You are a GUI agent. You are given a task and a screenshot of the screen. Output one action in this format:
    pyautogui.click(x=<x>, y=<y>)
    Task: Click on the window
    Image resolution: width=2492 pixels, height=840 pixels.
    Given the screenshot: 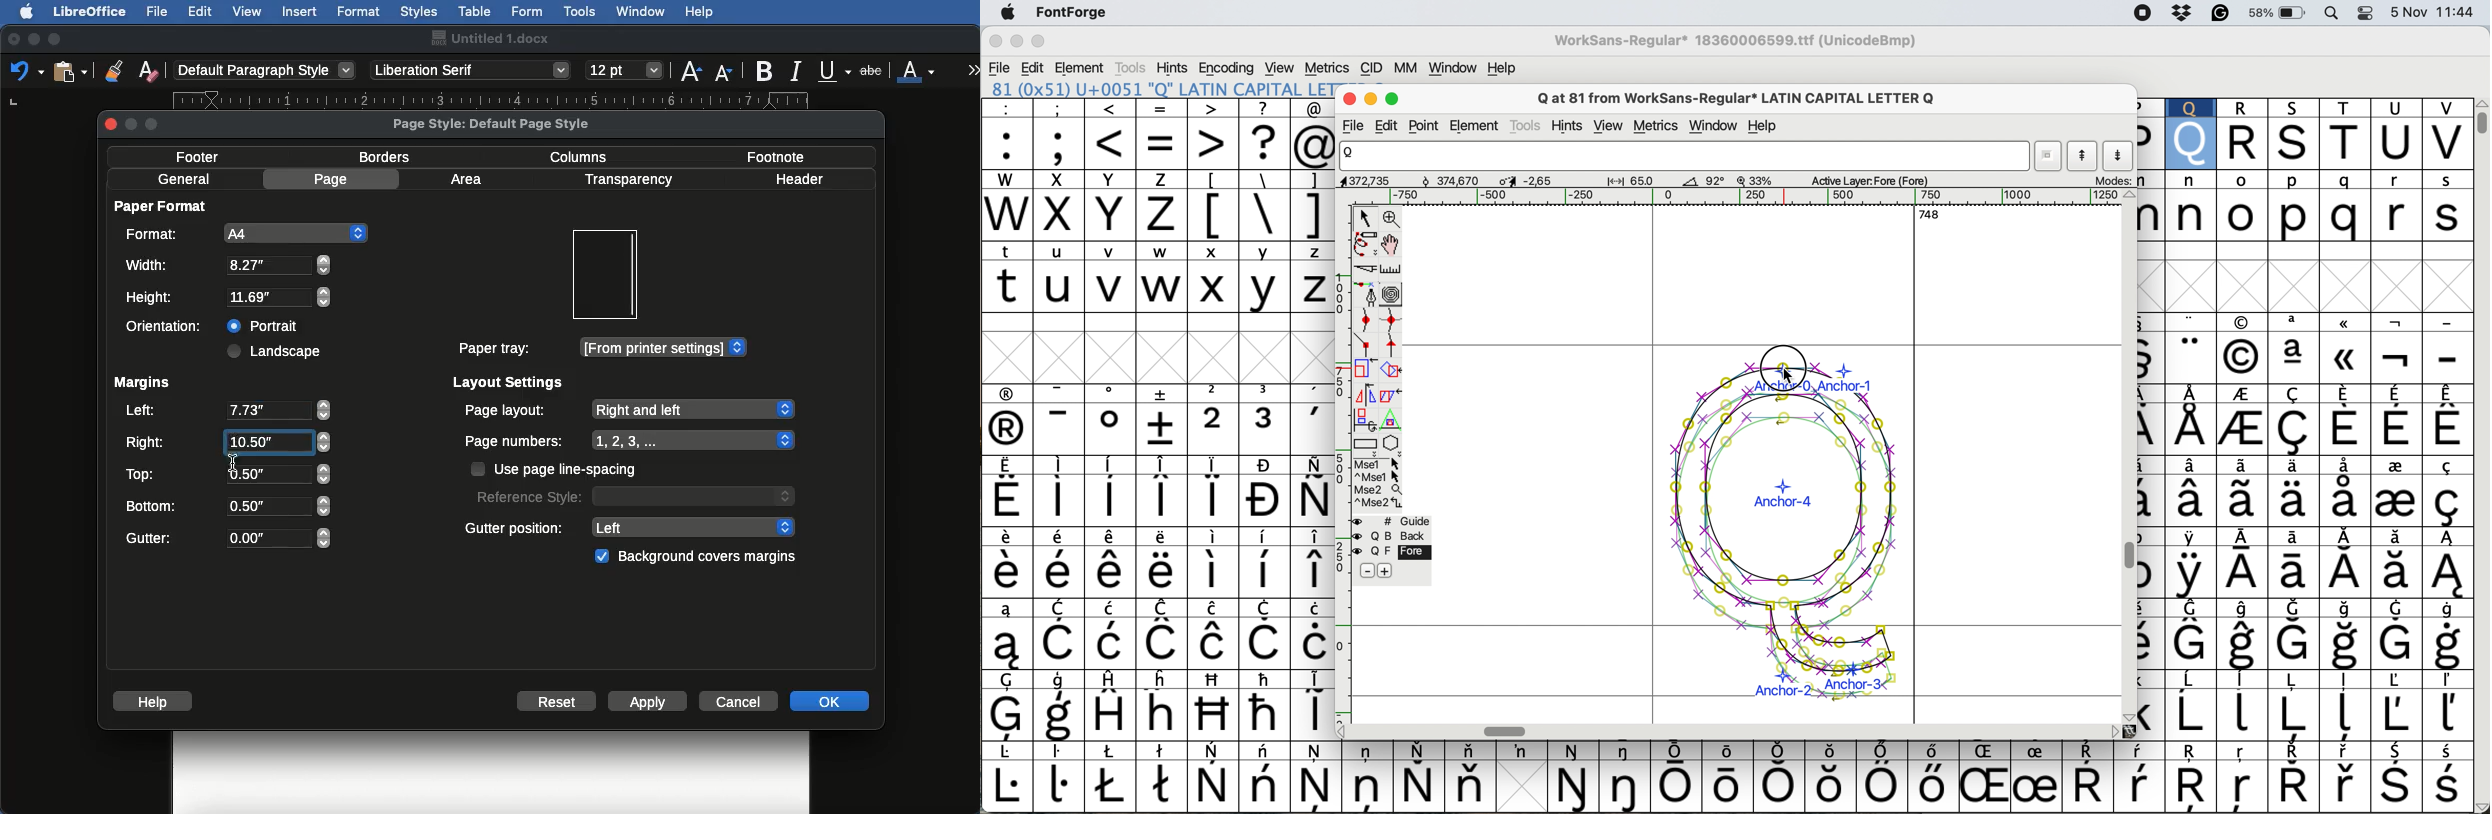 What is the action you would take?
    pyautogui.click(x=1454, y=67)
    